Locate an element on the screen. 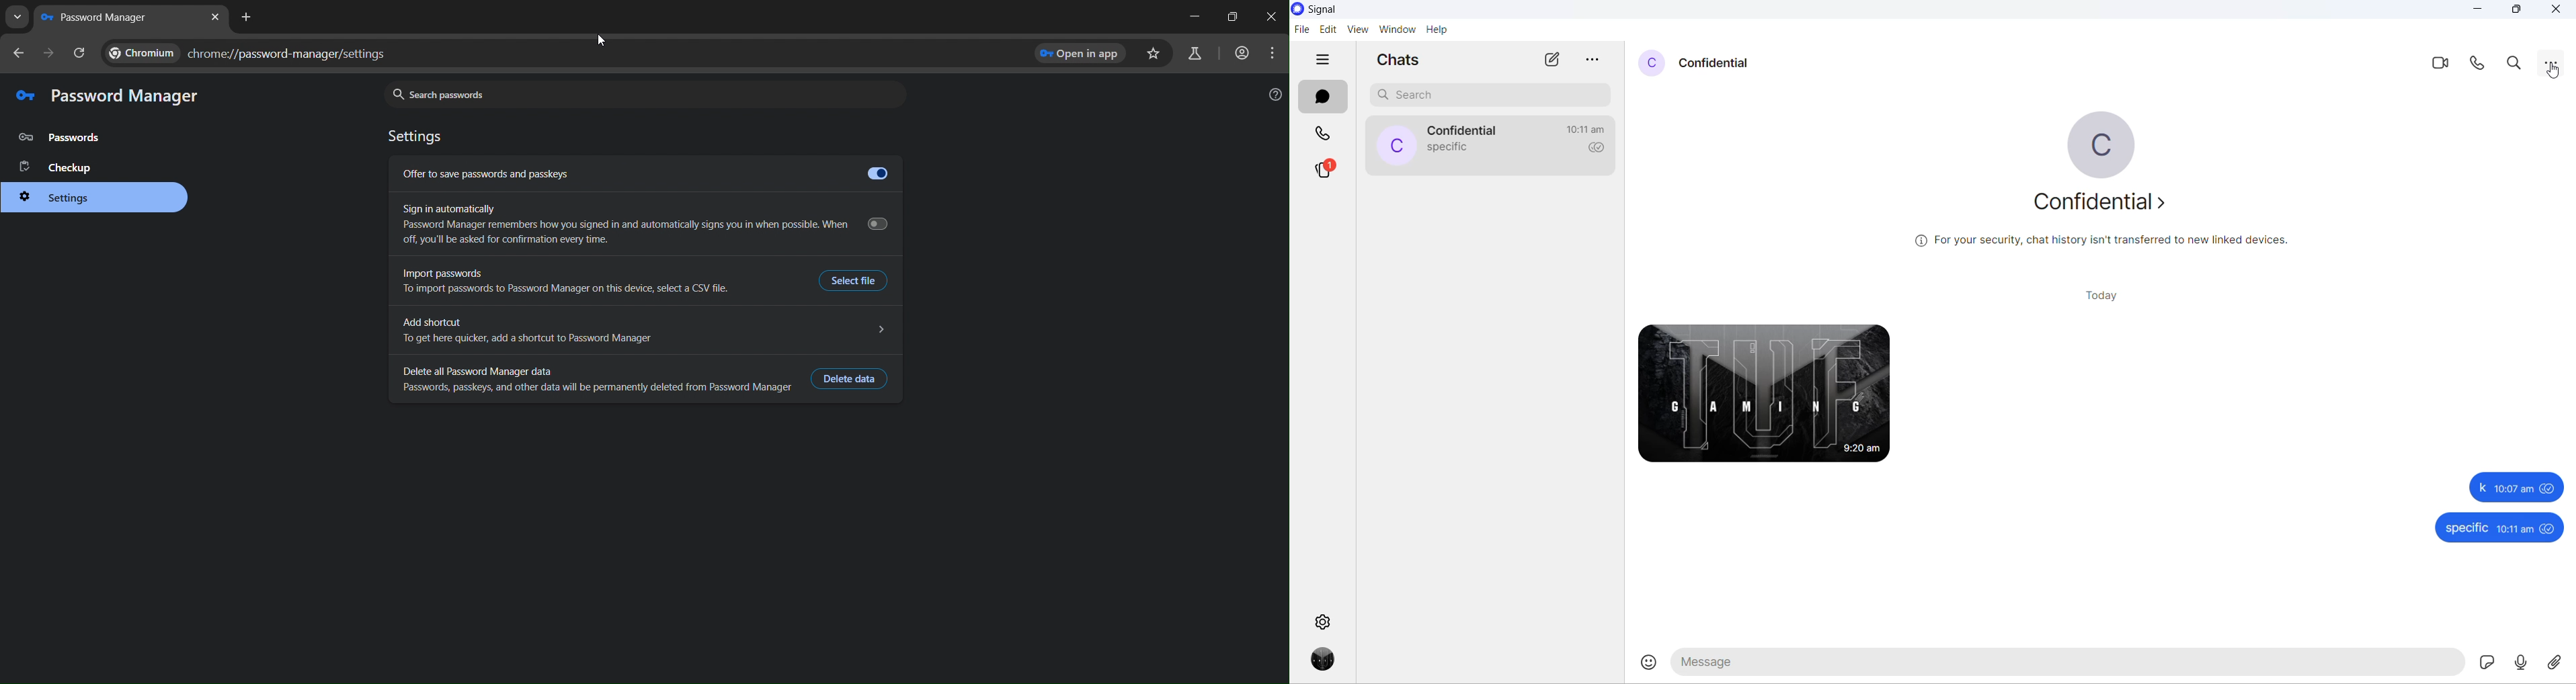  voice mail is located at coordinates (2524, 663).